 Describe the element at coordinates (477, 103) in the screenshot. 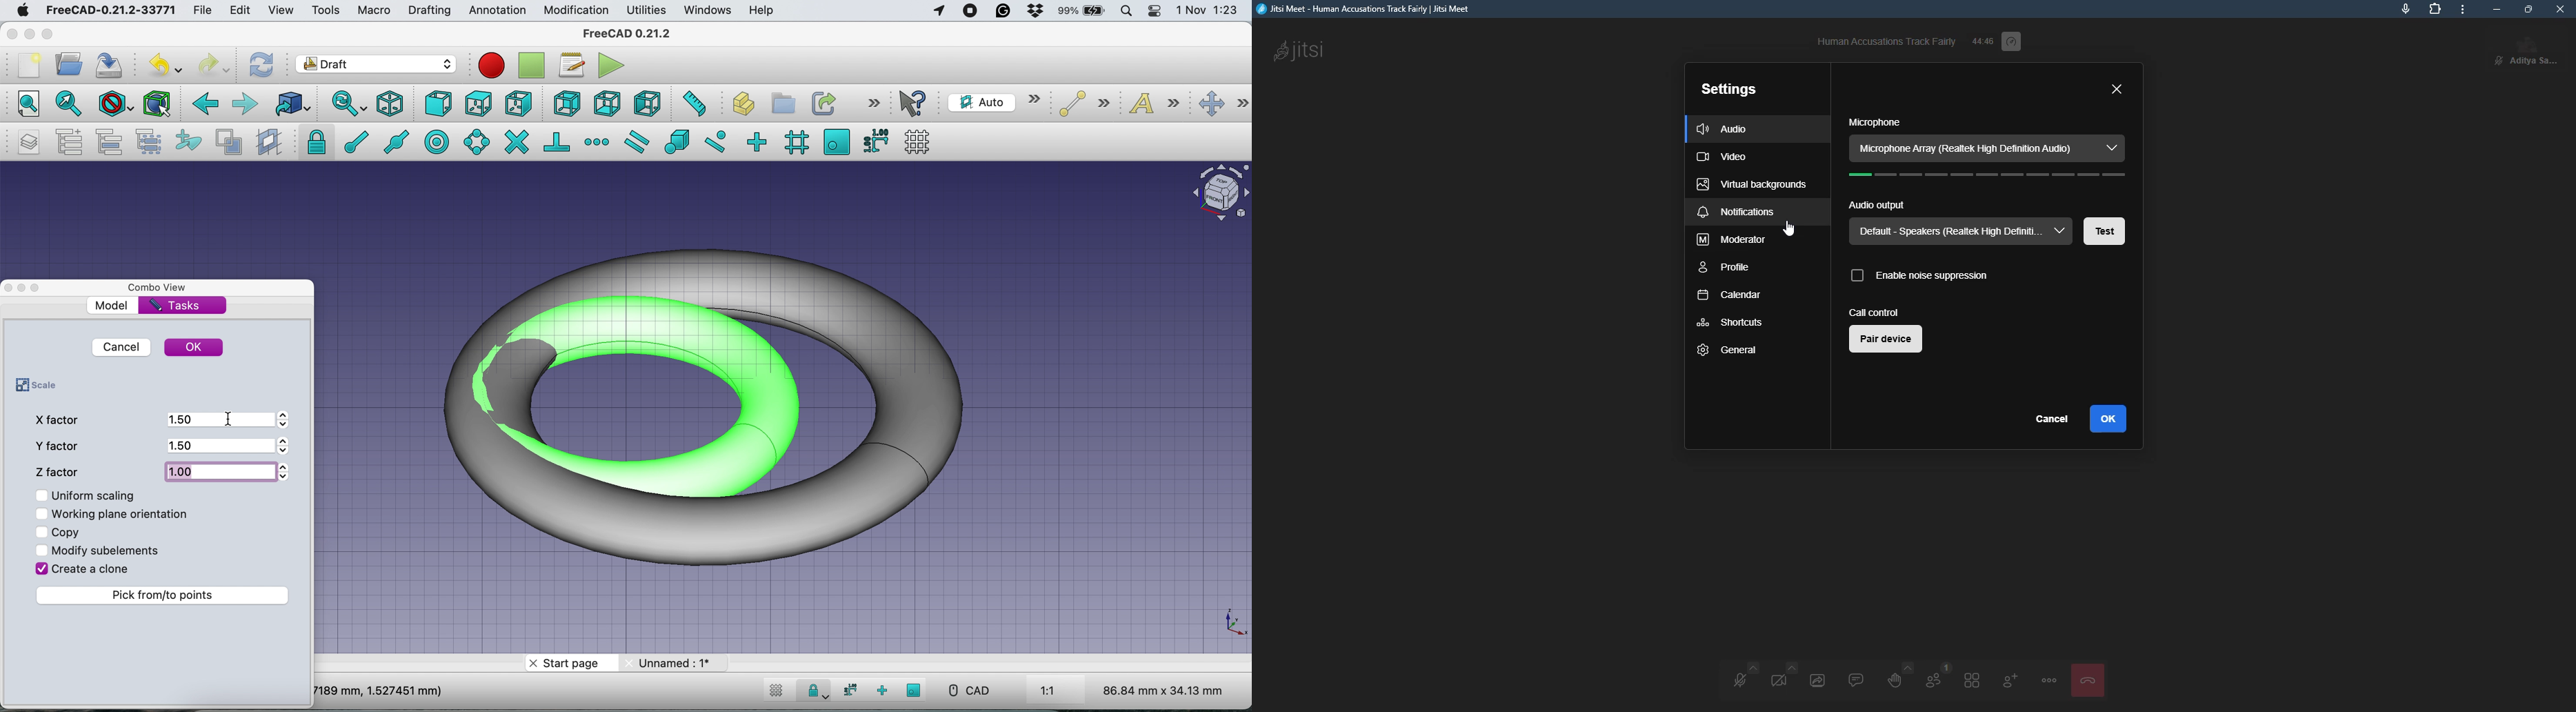

I see `top` at that location.